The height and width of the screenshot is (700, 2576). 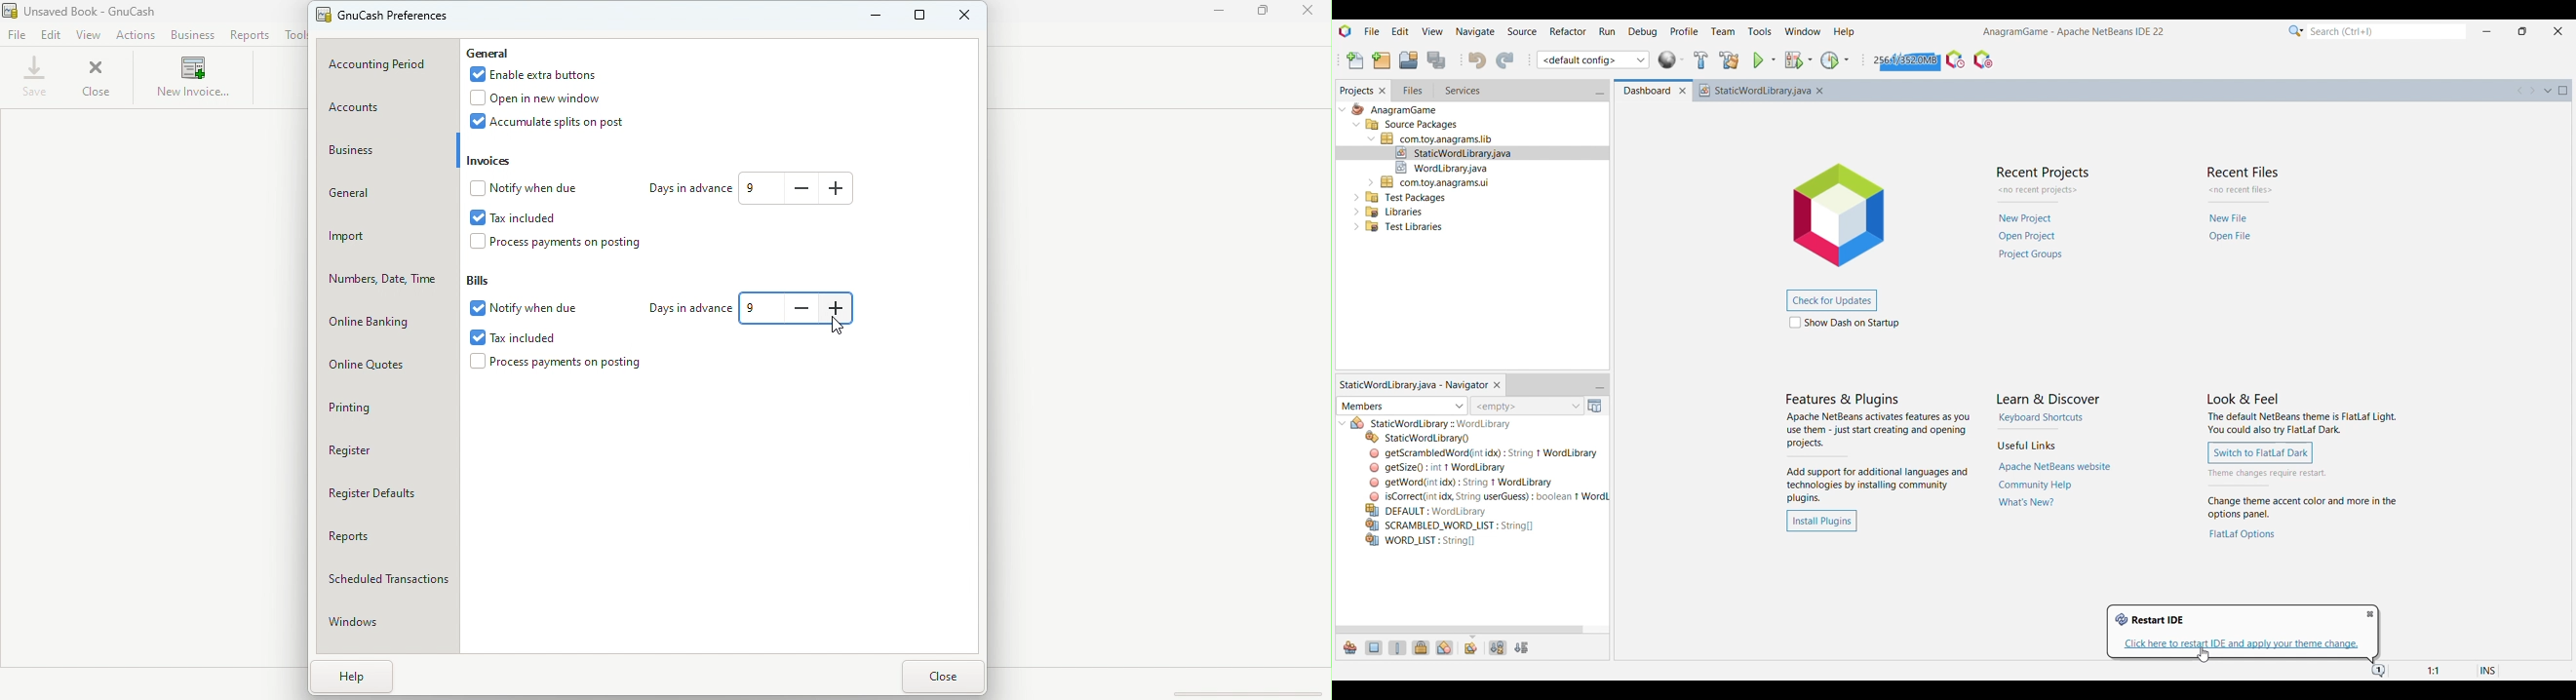 I want to click on Numbers, date, time, so click(x=380, y=279).